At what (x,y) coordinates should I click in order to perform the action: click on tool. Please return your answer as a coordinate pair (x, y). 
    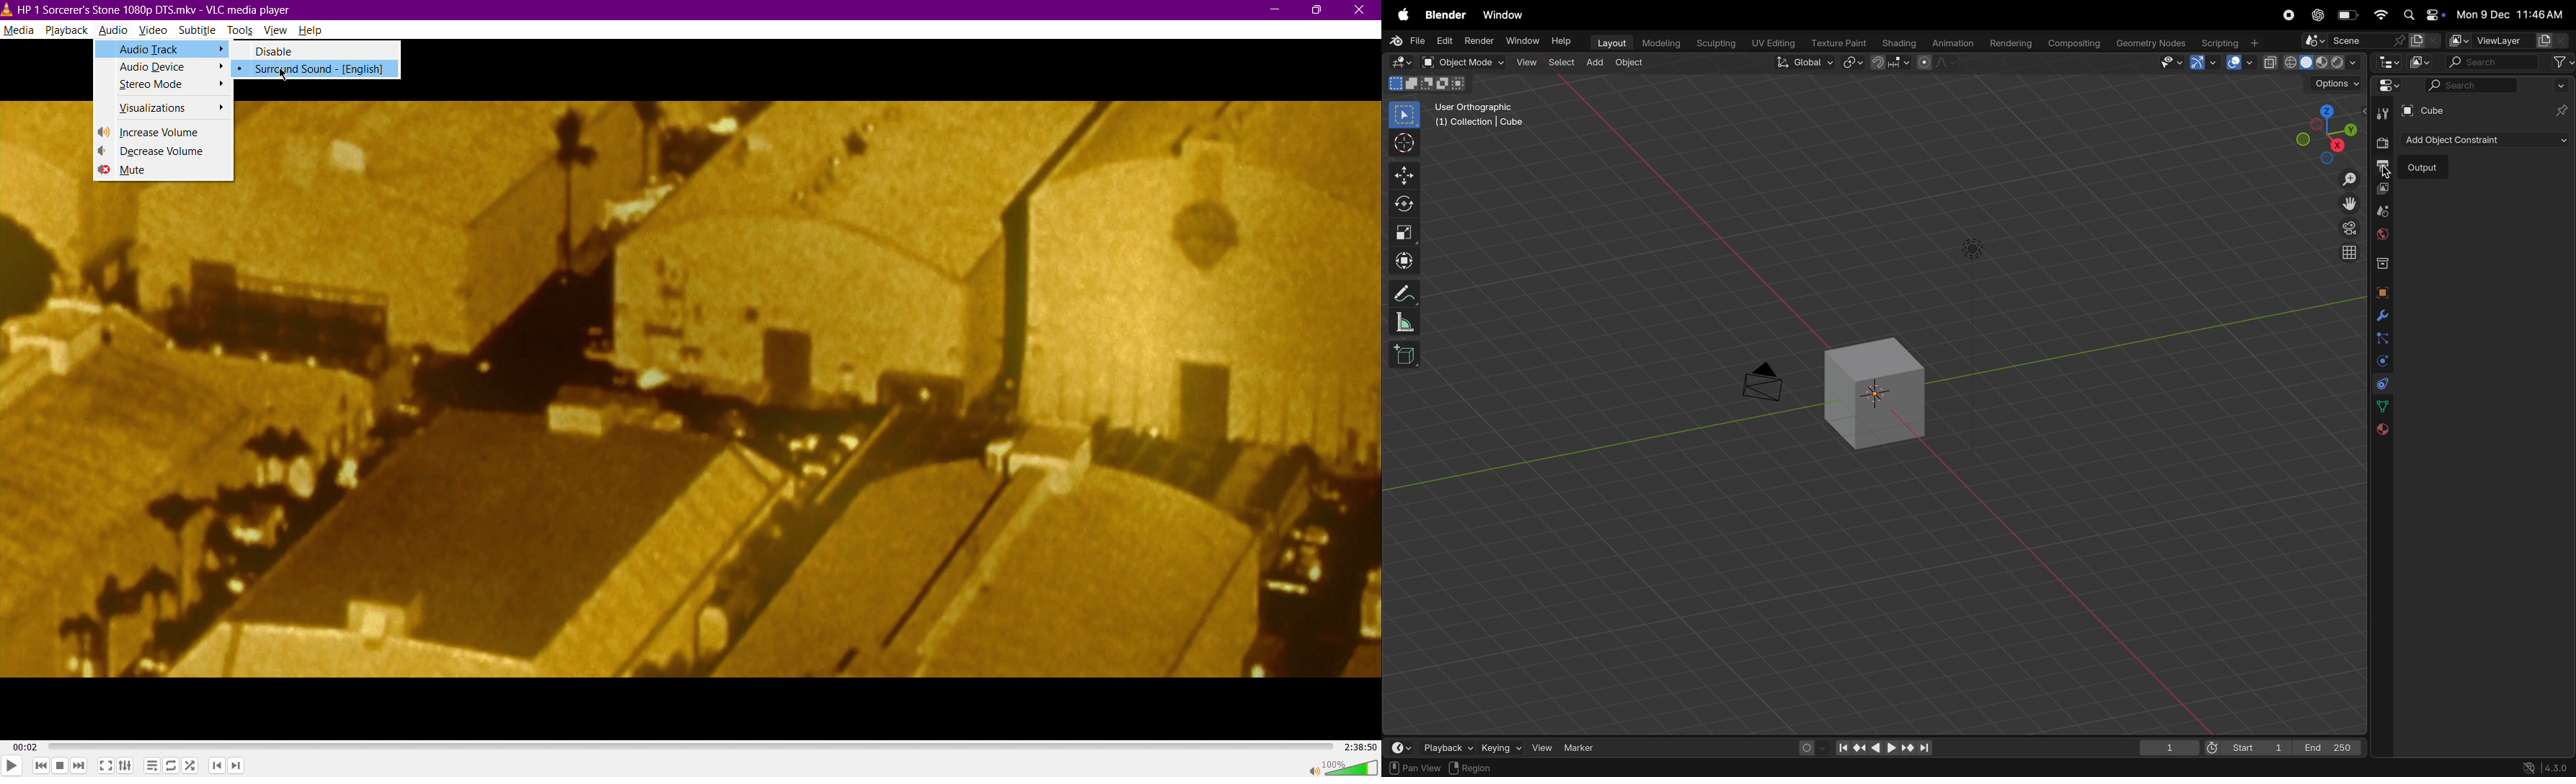
    Looking at the image, I should click on (2383, 114).